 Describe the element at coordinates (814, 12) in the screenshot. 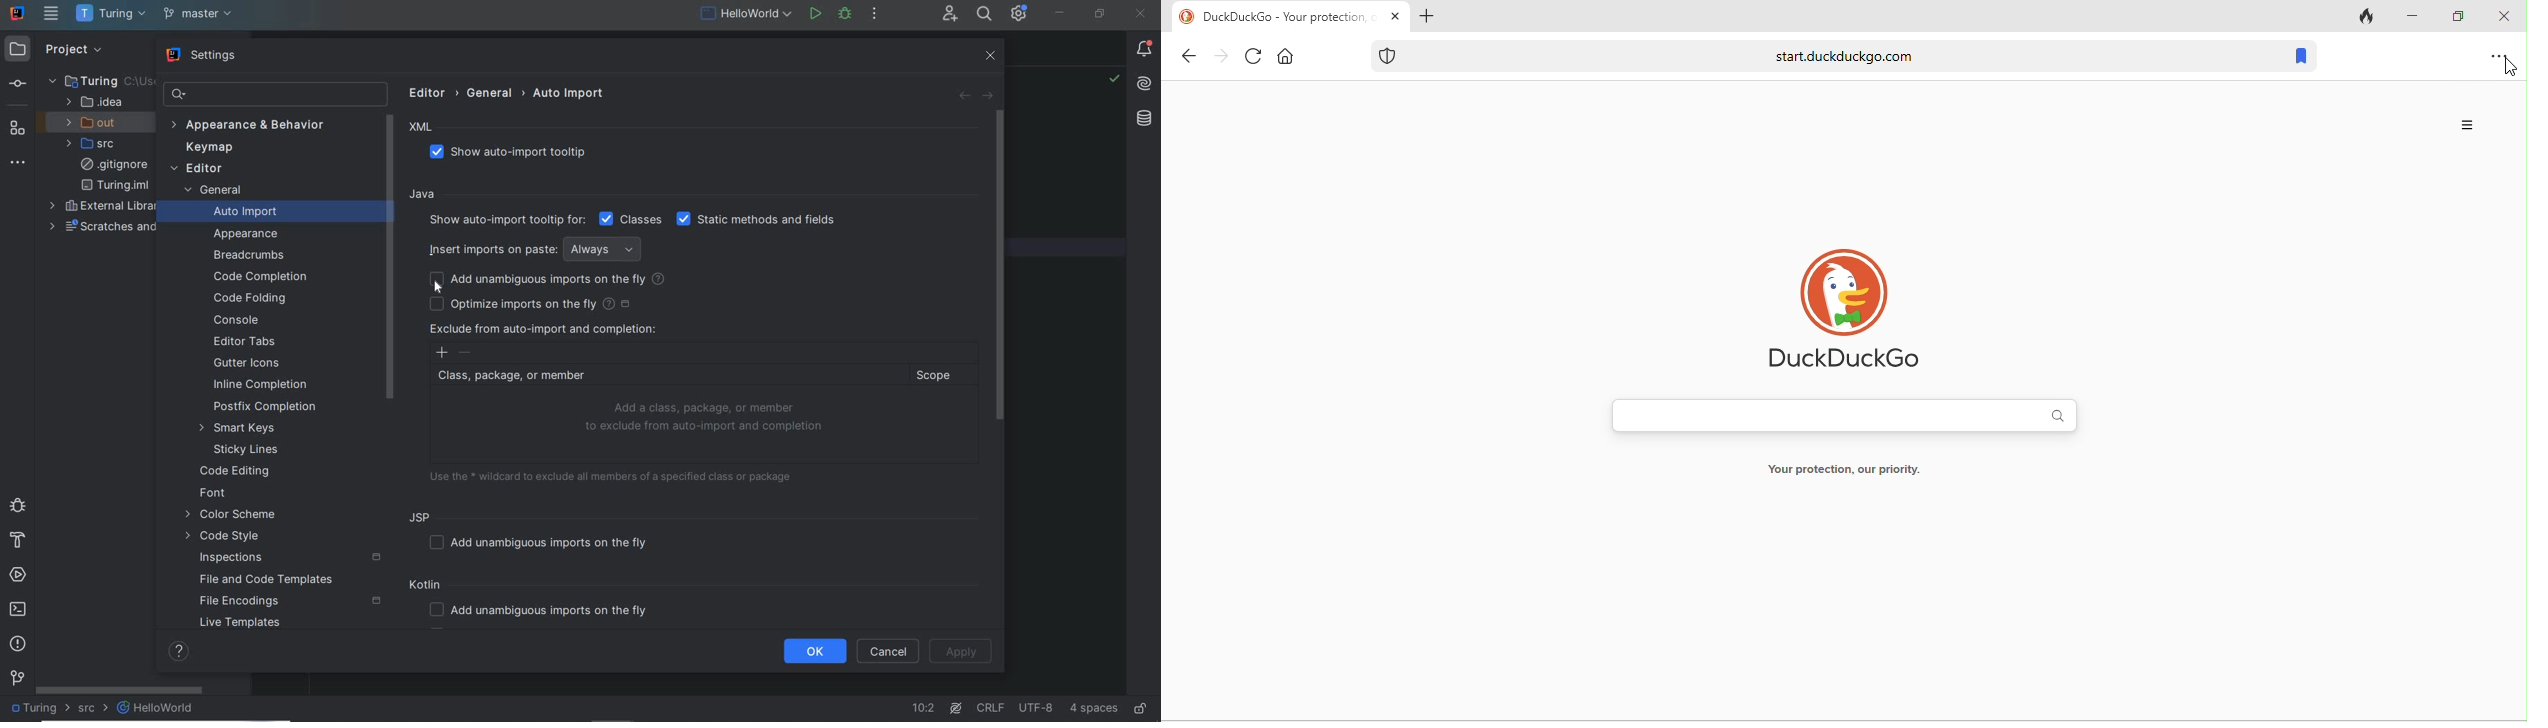

I see `RUN` at that location.